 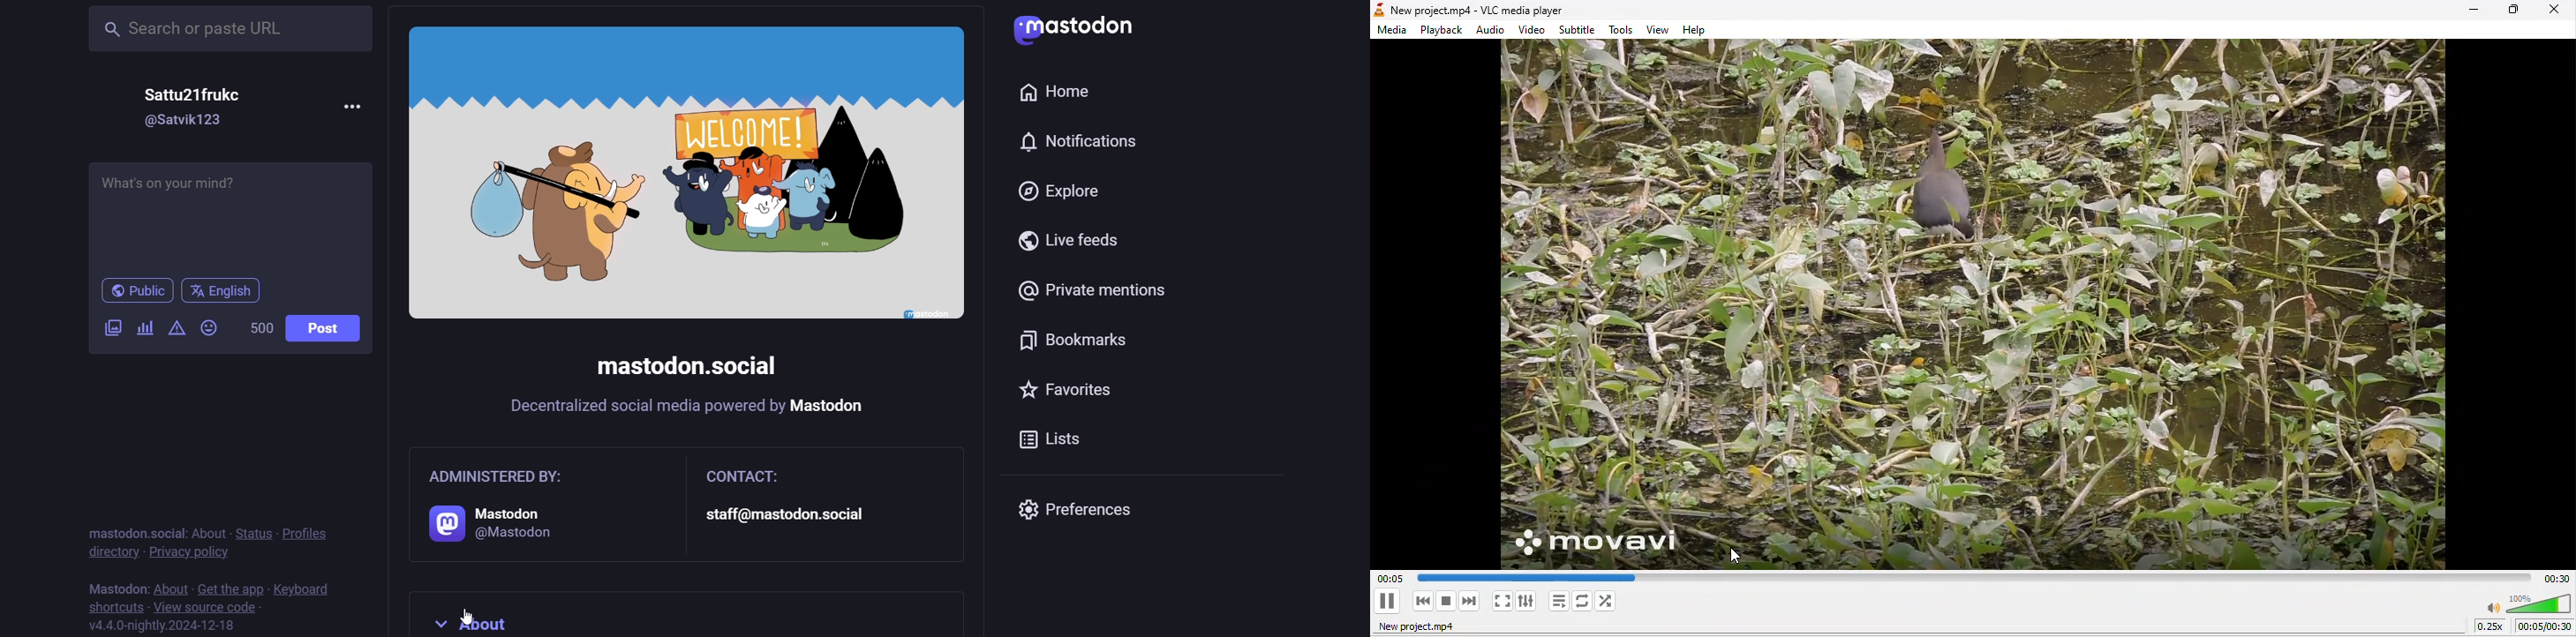 I want to click on live feed, so click(x=1070, y=240).